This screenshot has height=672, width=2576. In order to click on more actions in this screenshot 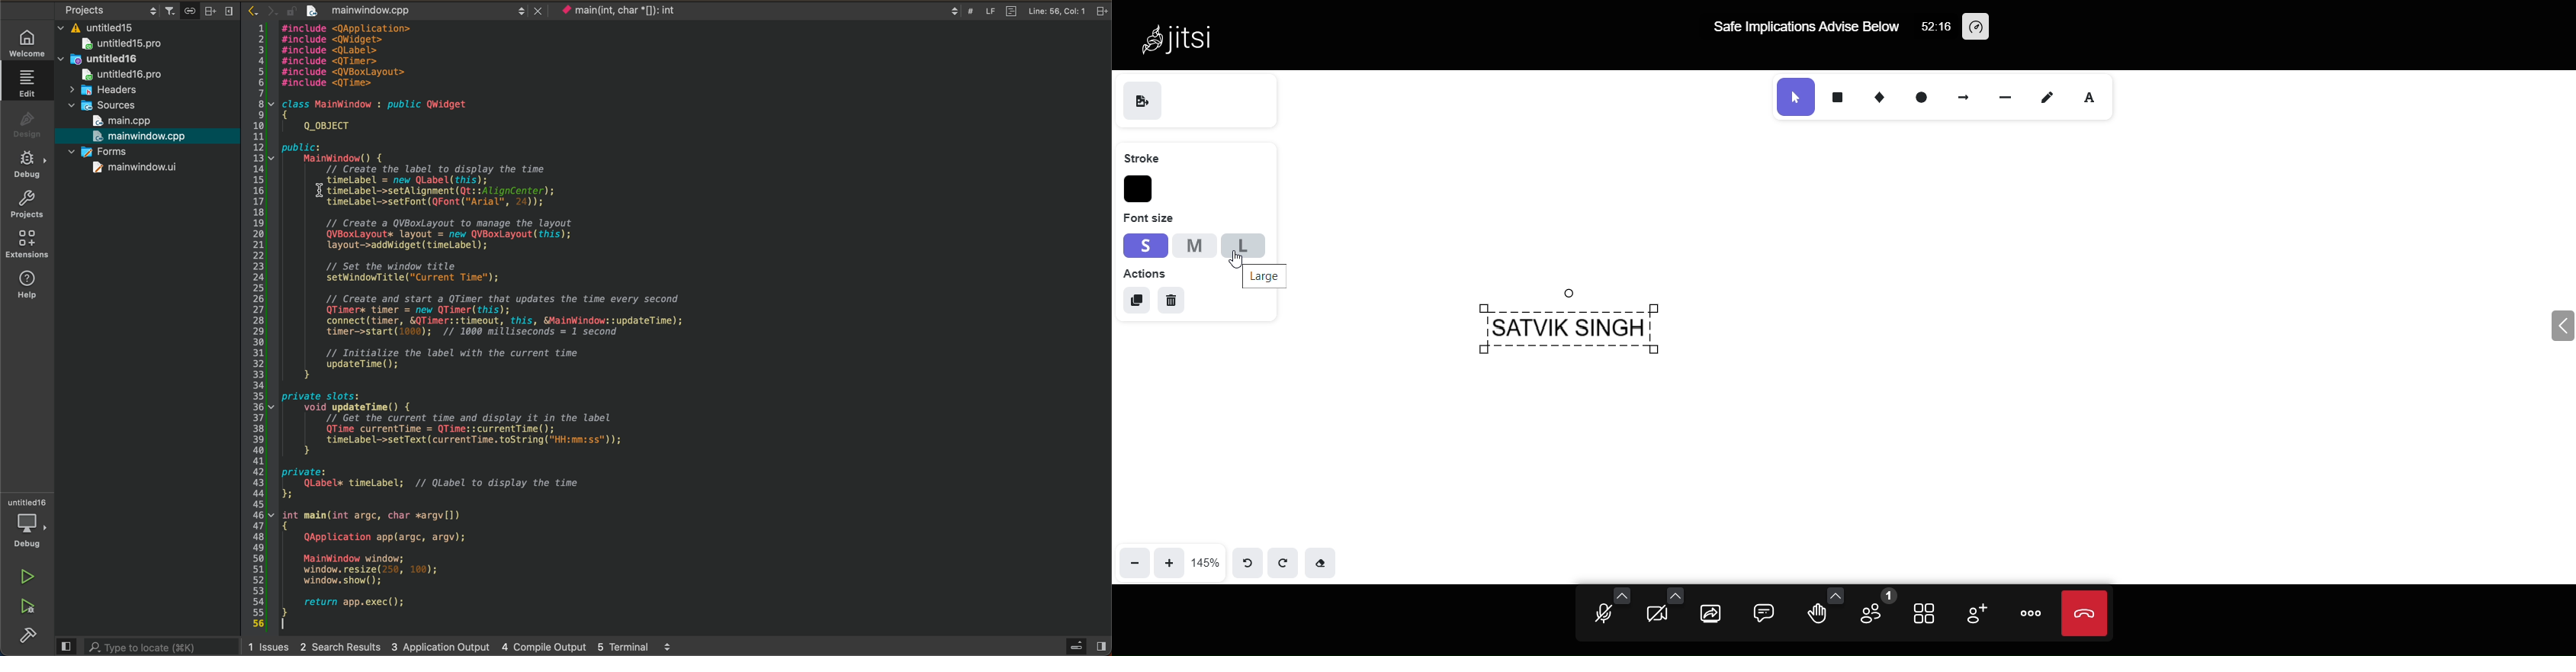, I will do `click(2026, 614)`.